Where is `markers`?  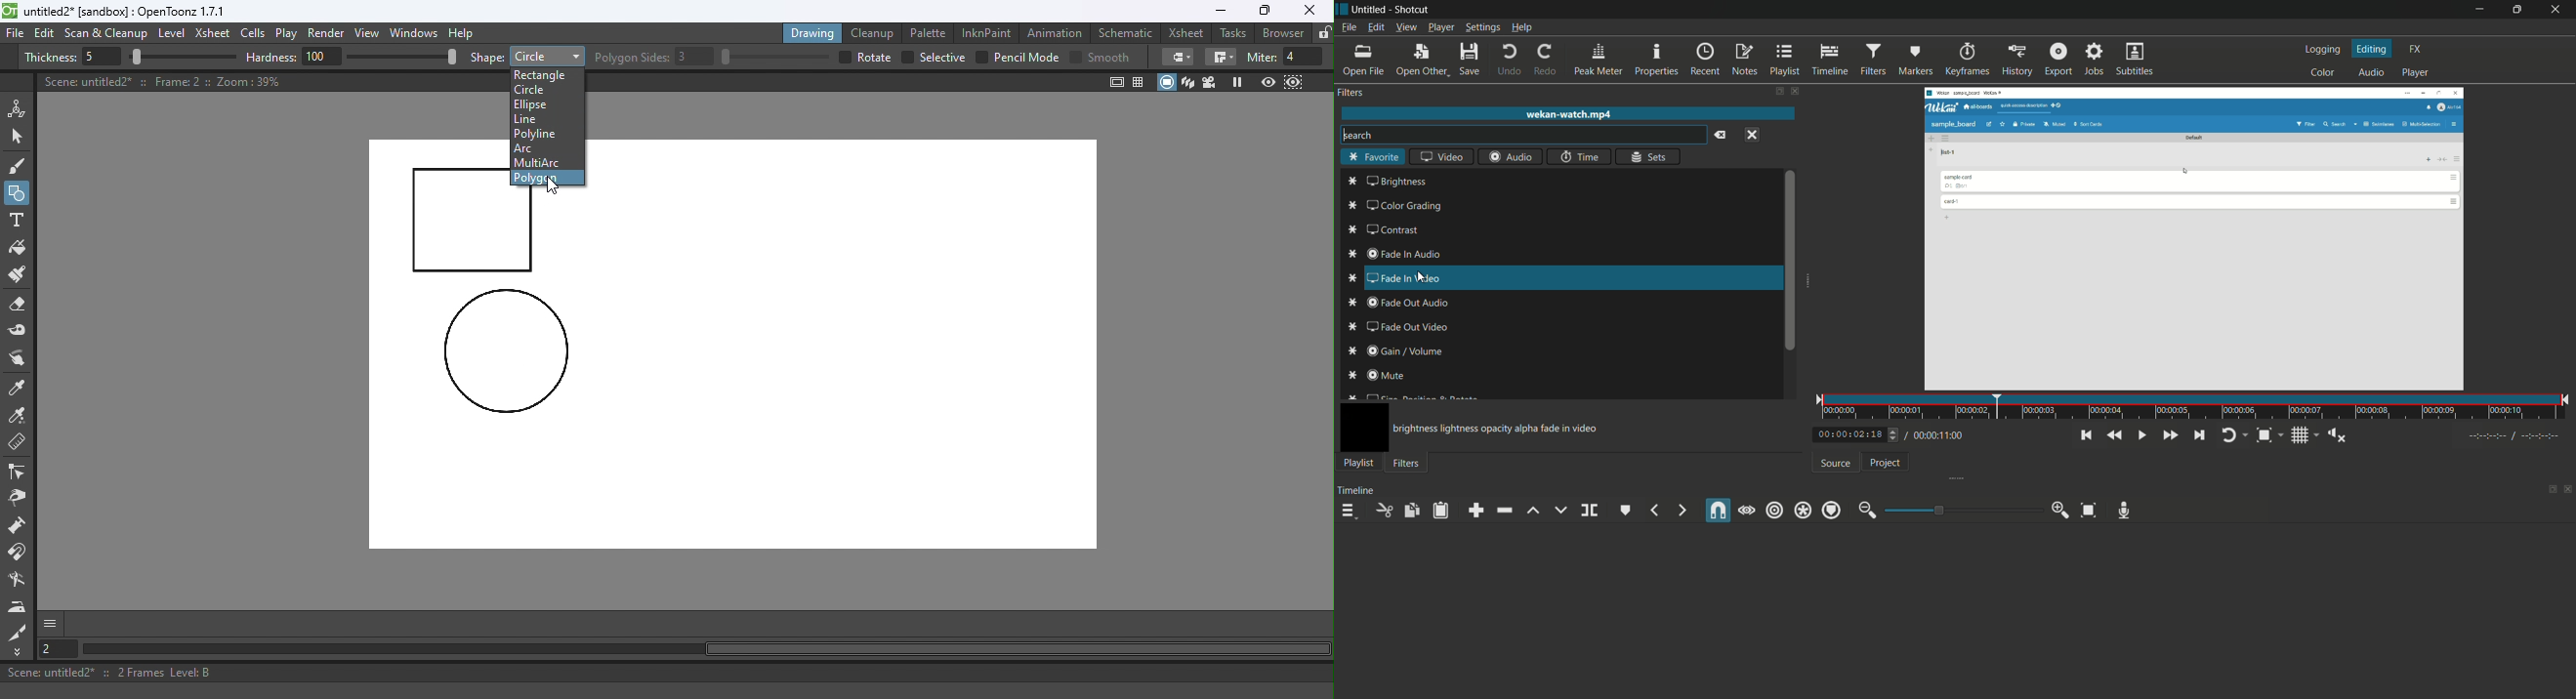 markers is located at coordinates (1915, 60).